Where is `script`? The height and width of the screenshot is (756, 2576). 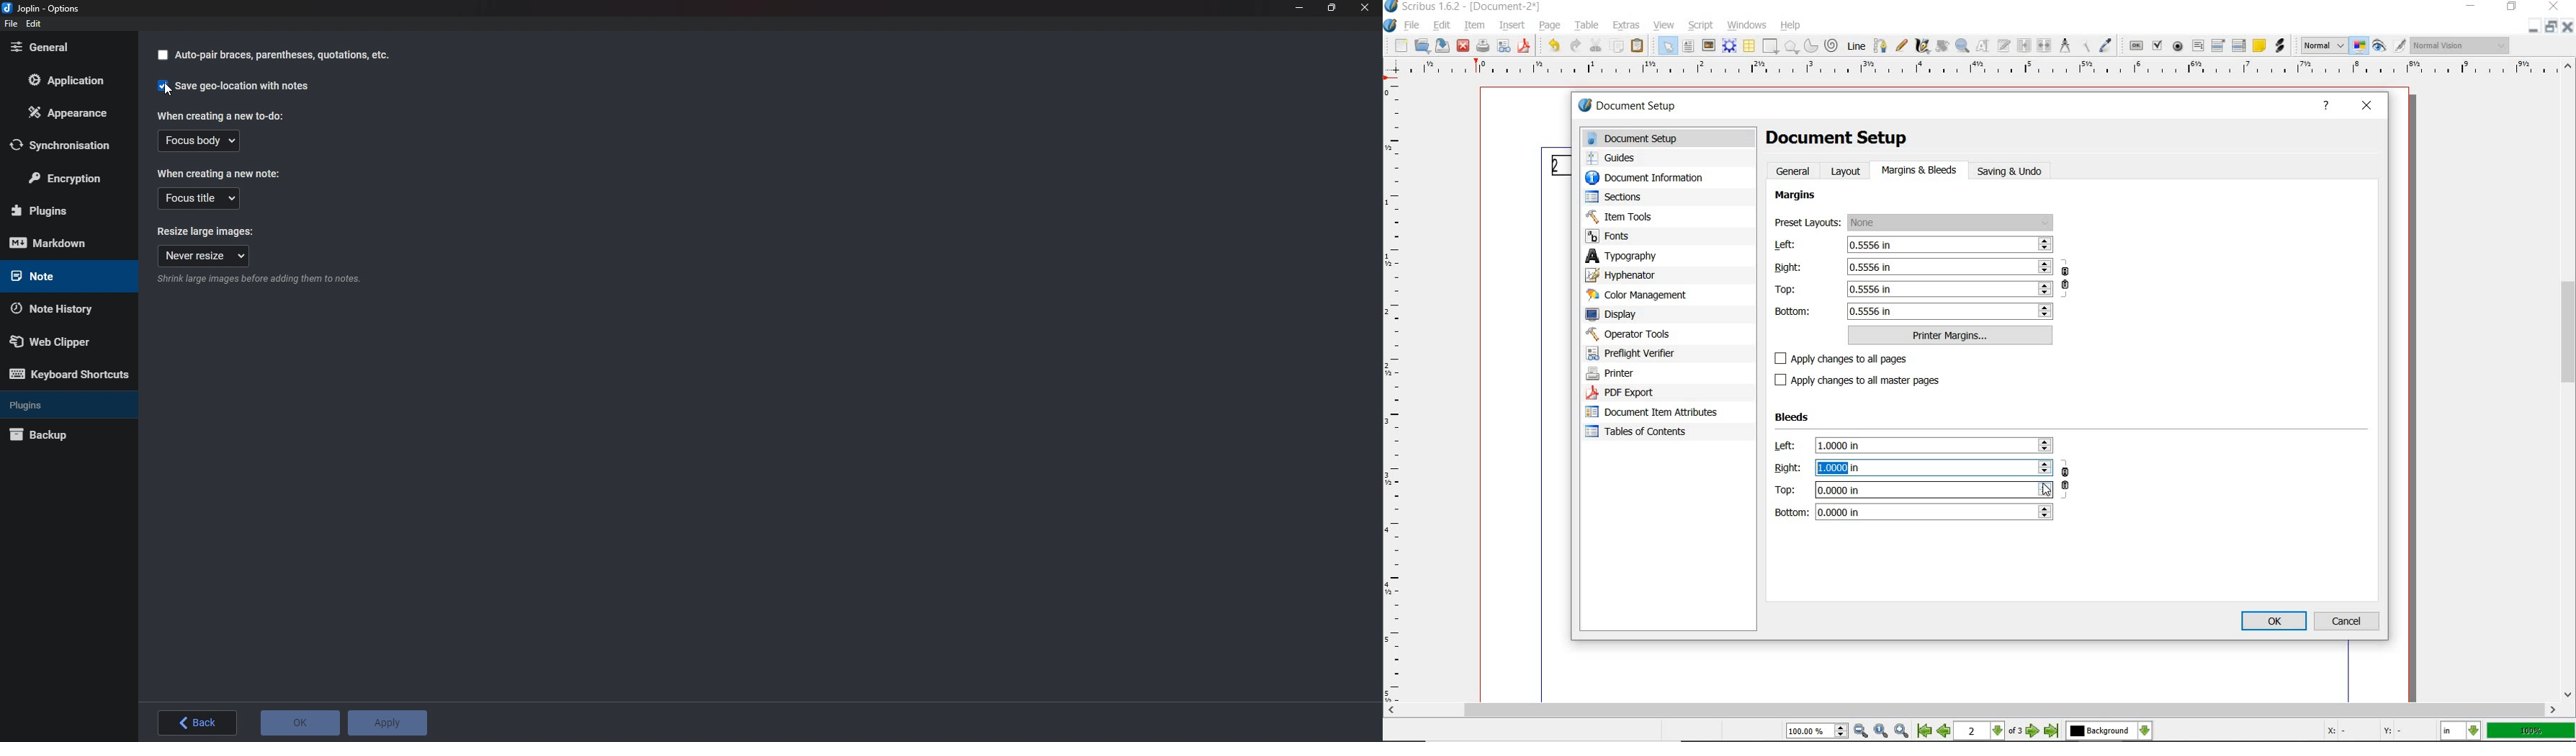 script is located at coordinates (1702, 25).